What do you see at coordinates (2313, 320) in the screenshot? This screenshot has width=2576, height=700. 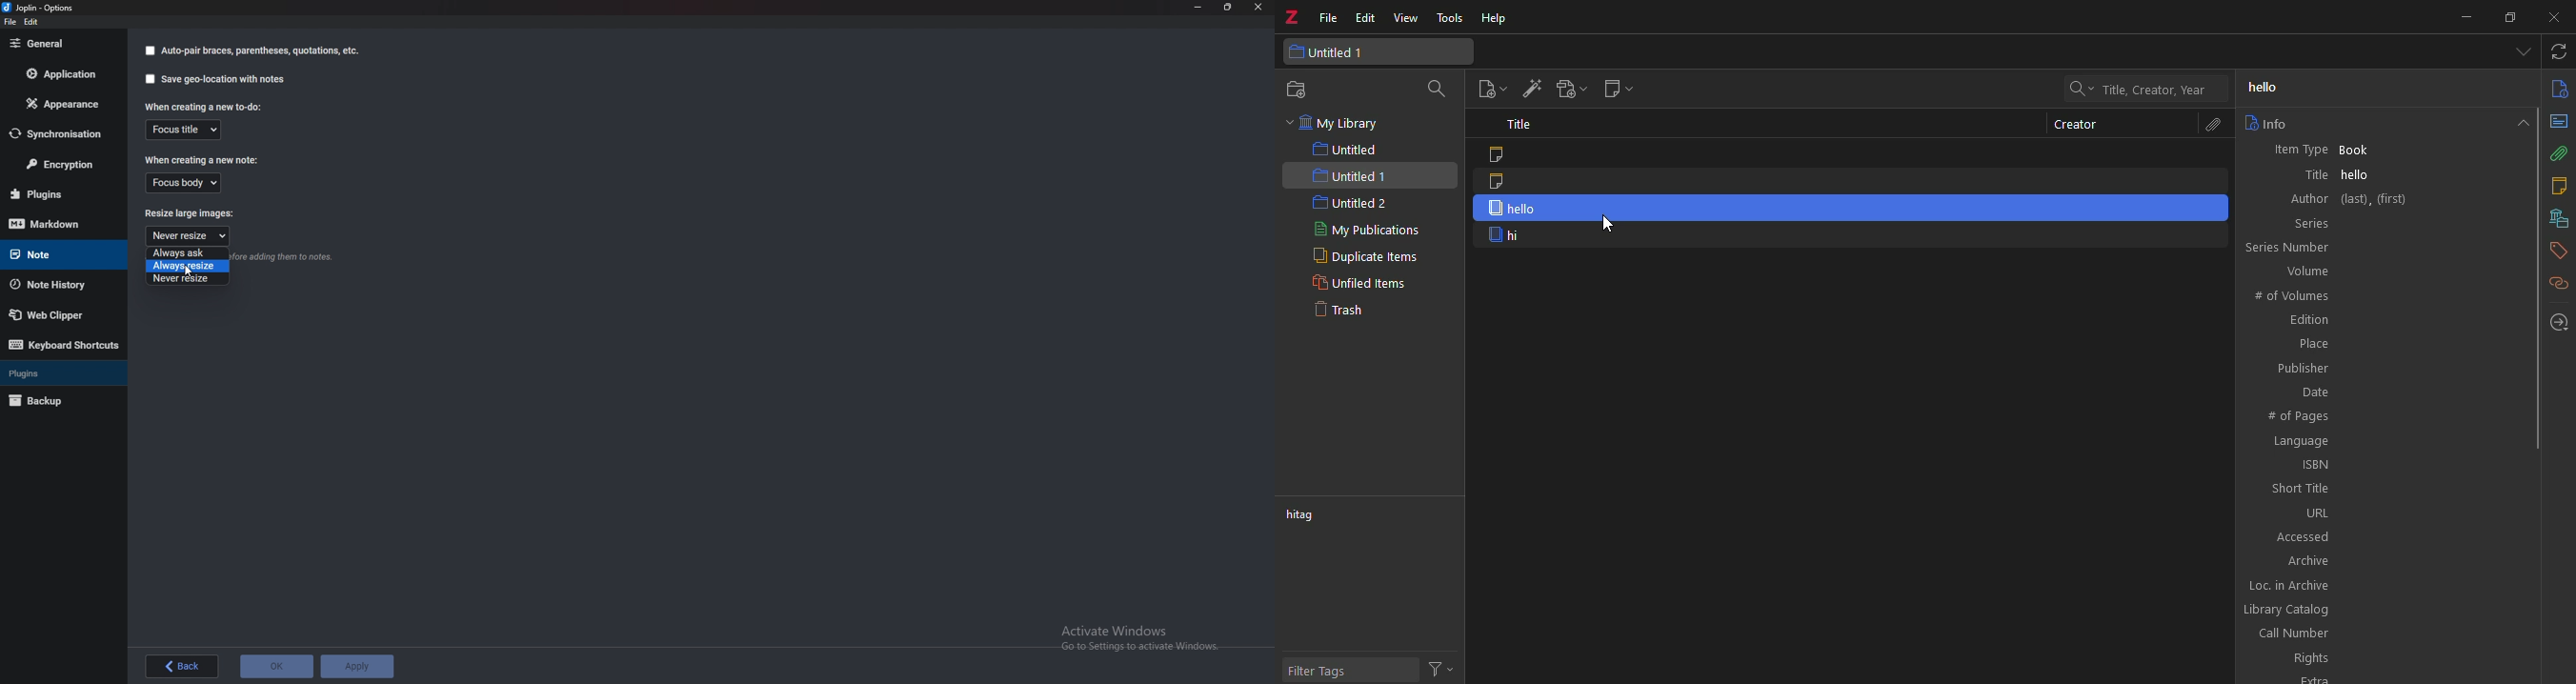 I see `edition` at bounding box center [2313, 320].